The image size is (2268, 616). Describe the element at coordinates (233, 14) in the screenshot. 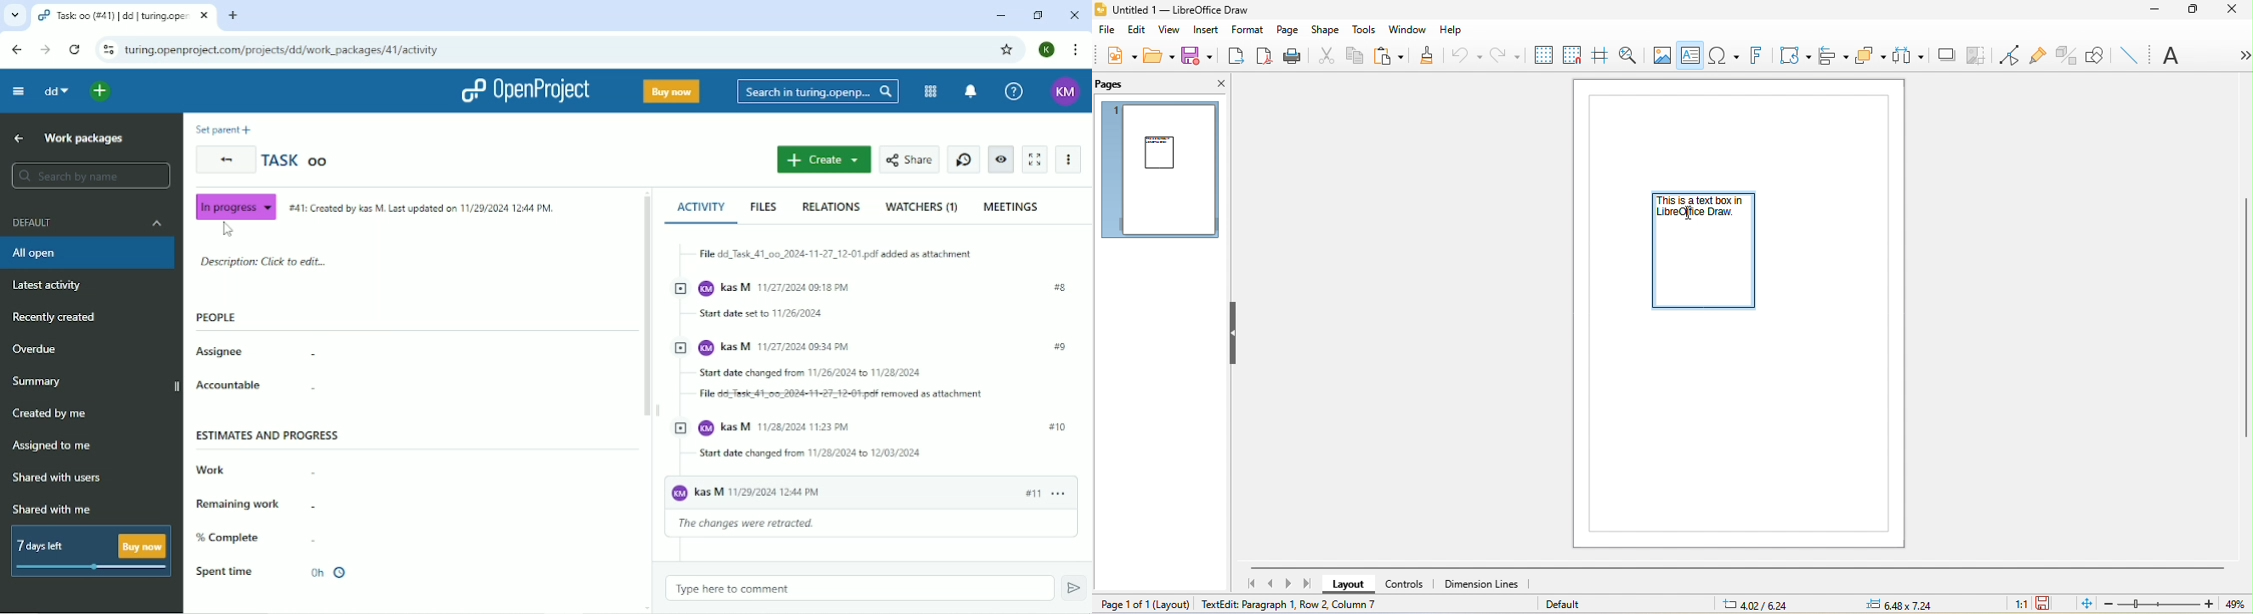

I see `New tab` at that location.